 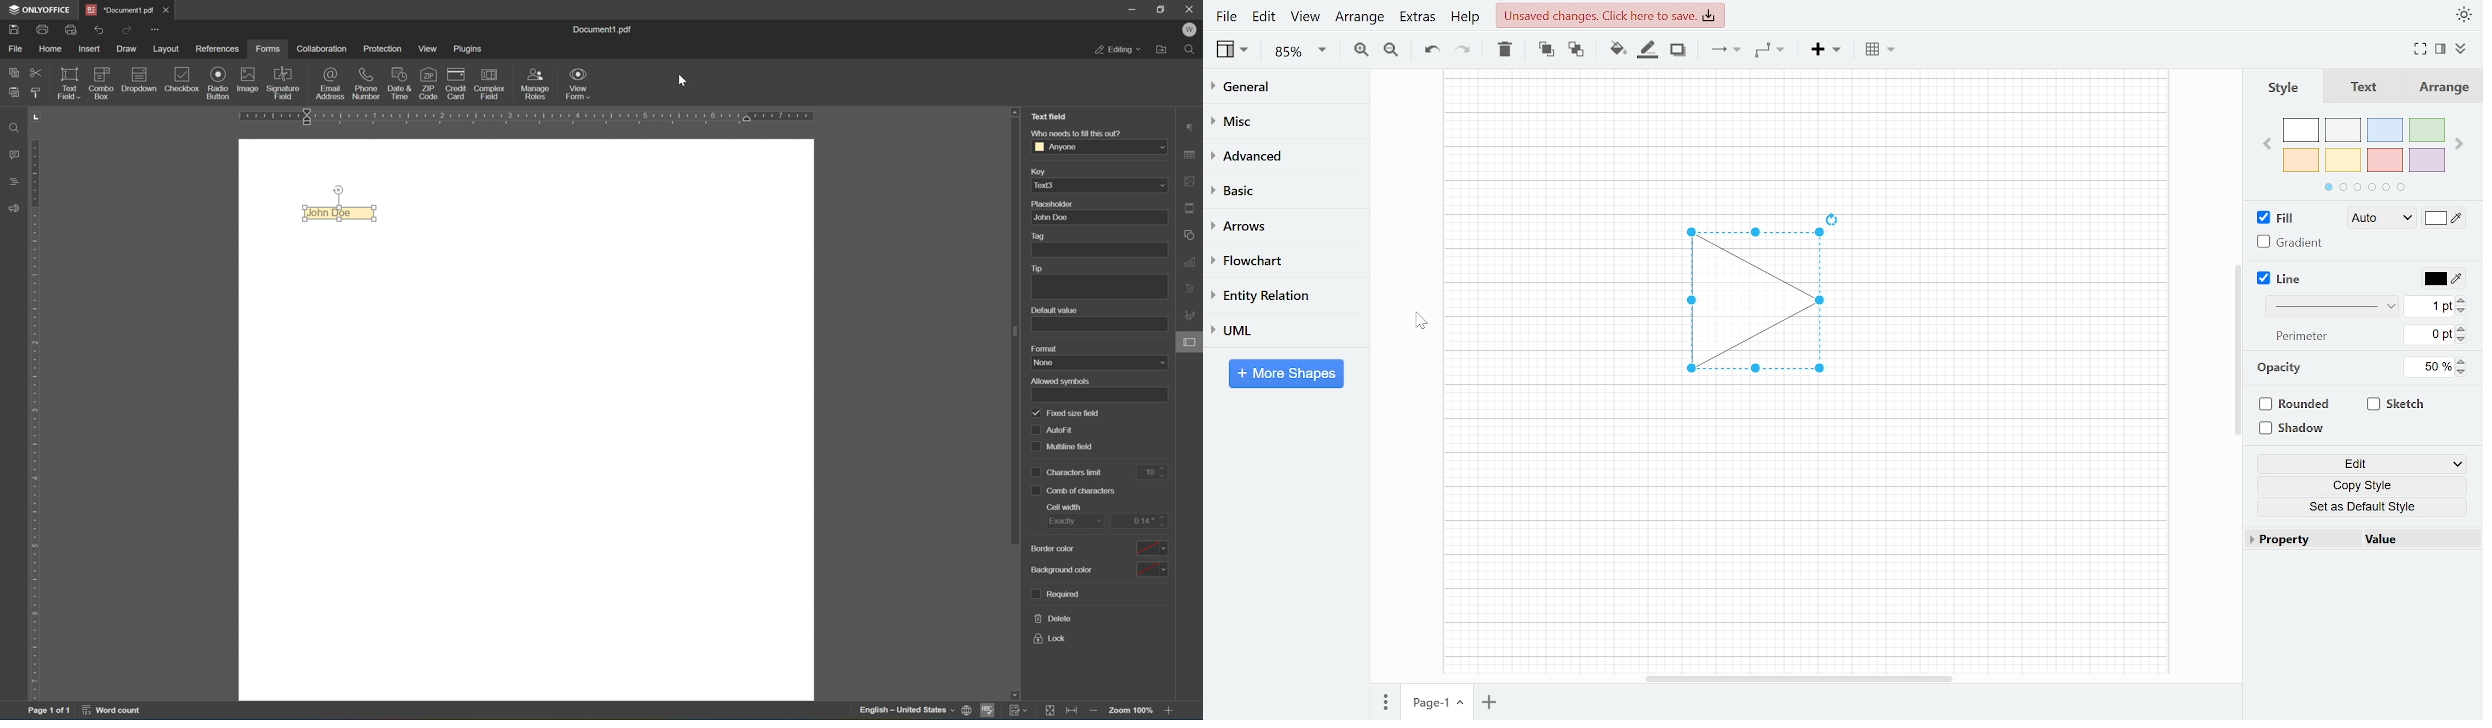 What do you see at coordinates (1461, 48) in the screenshot?
I see `Redo` at bounding box center [1461, 48].